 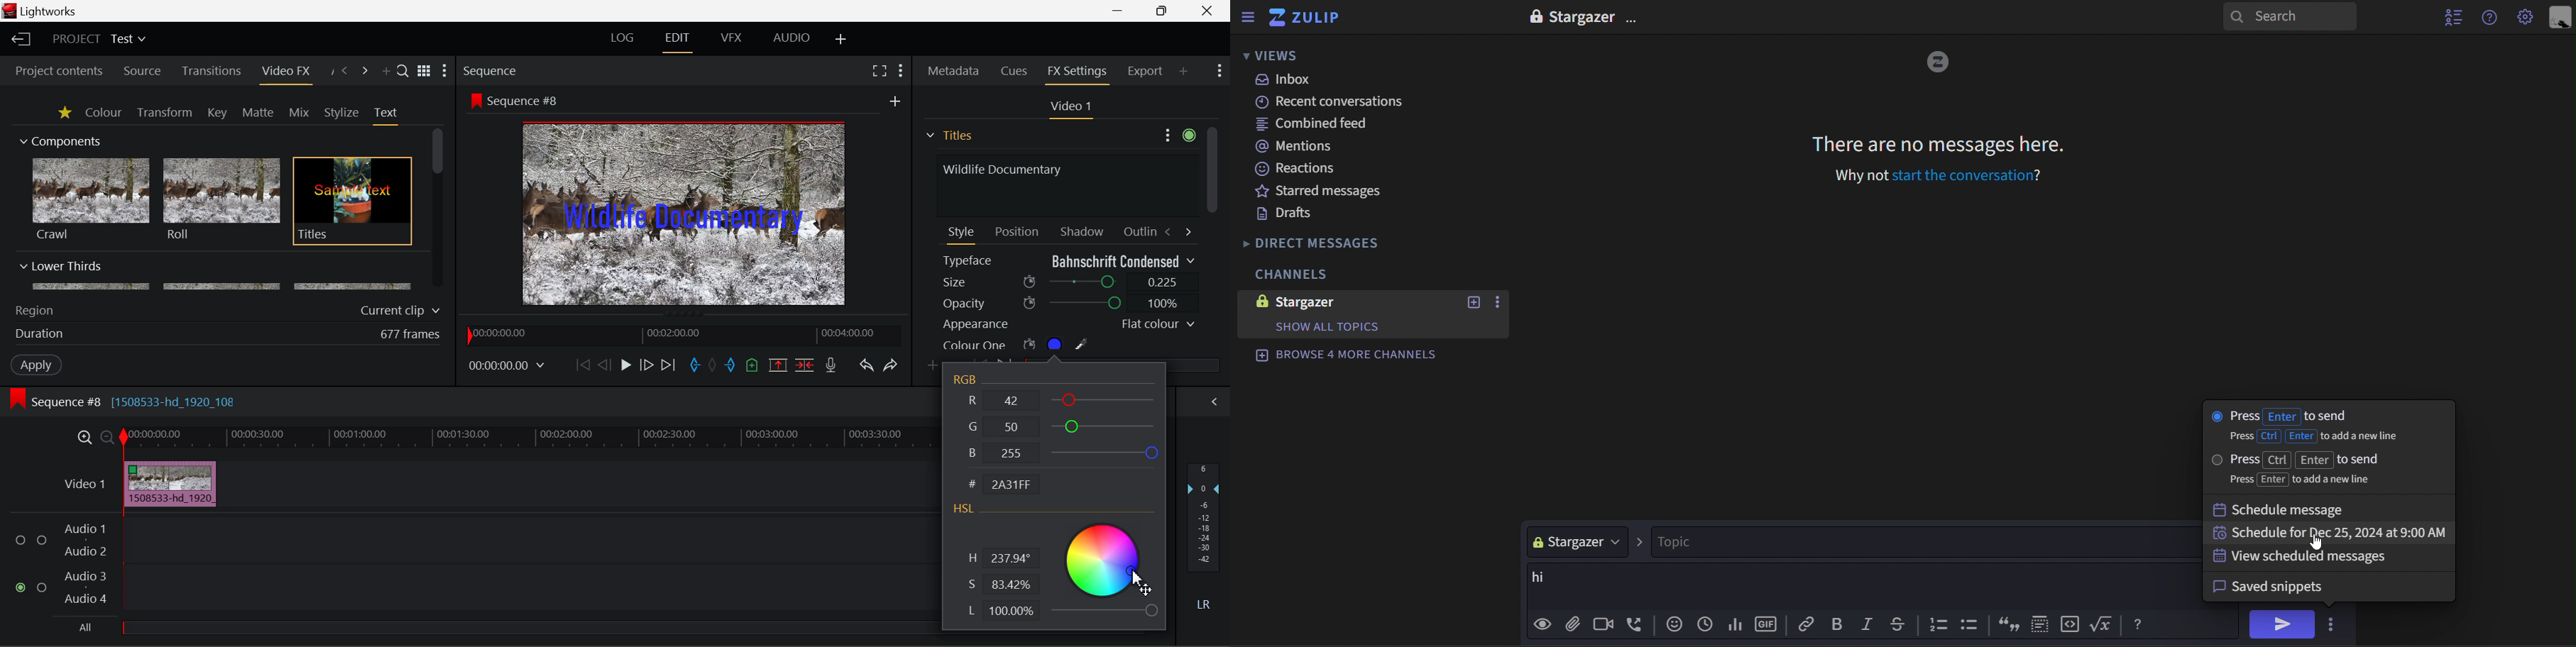 I want to click on zulip, so click(x=1307, y=18).